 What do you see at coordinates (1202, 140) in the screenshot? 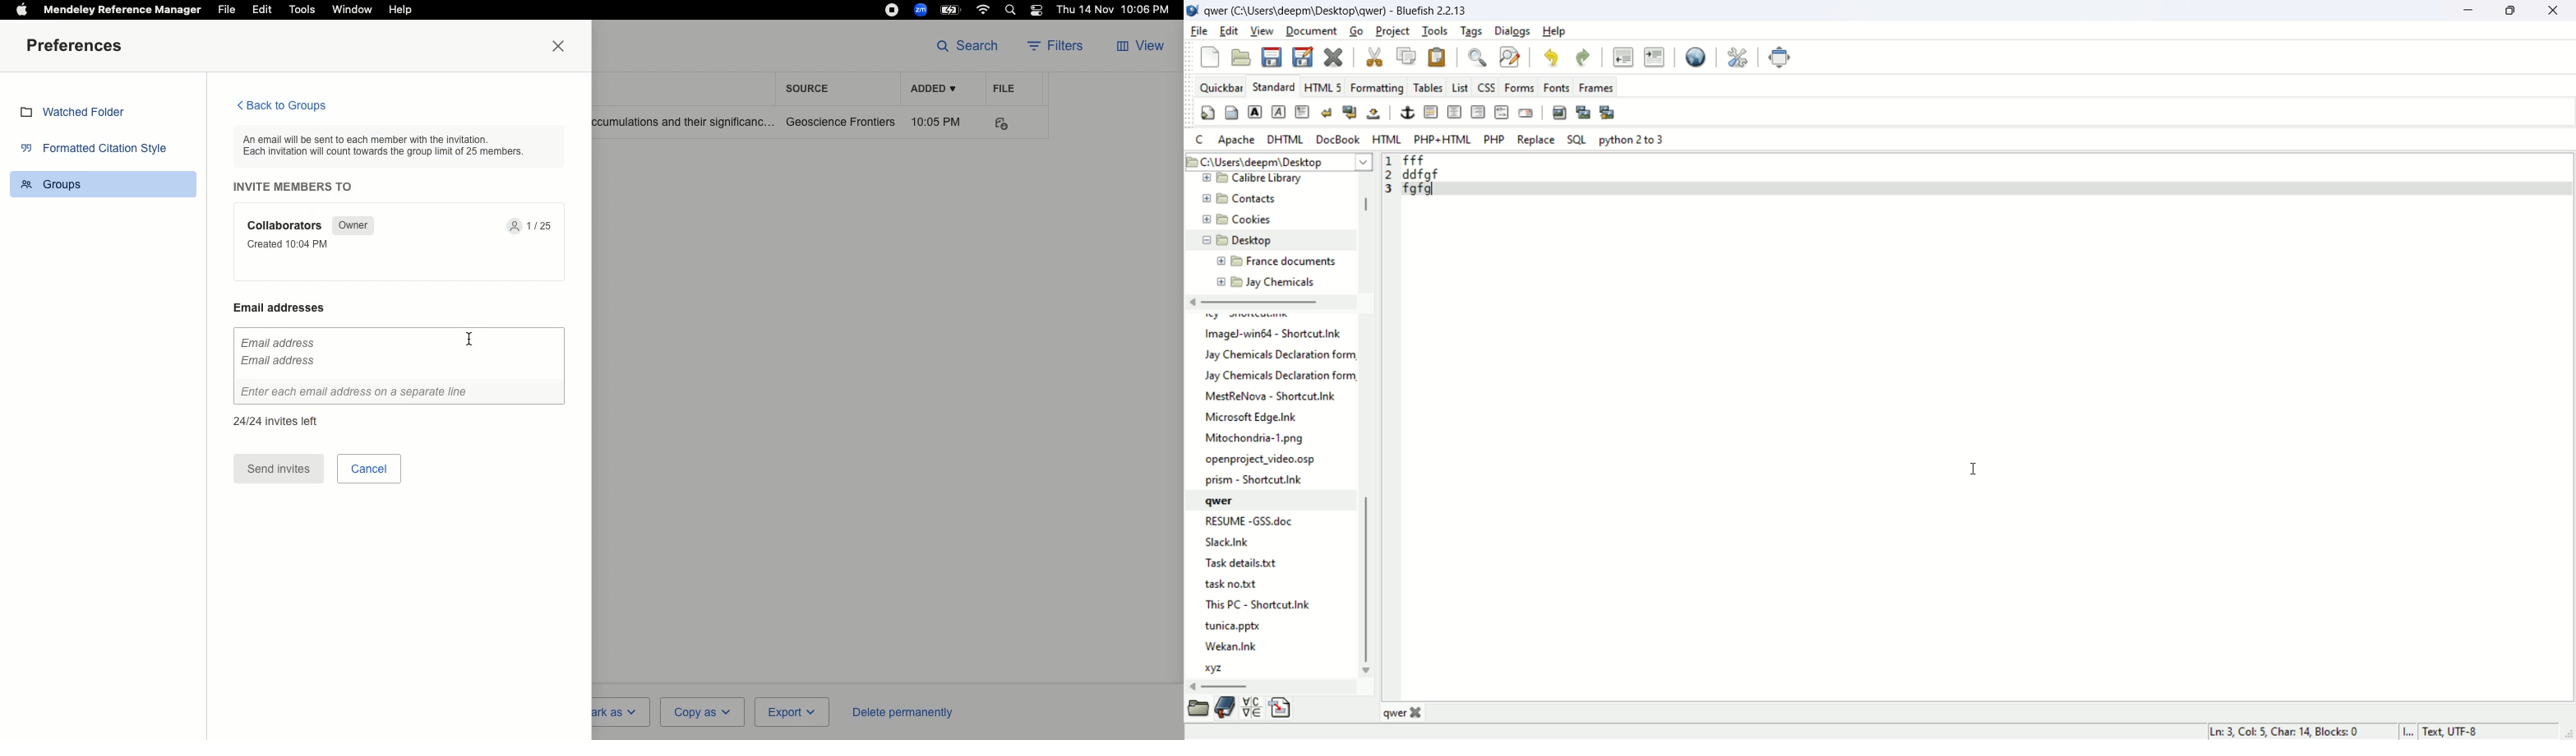
I see `C` at bounding box center [1202, 140].